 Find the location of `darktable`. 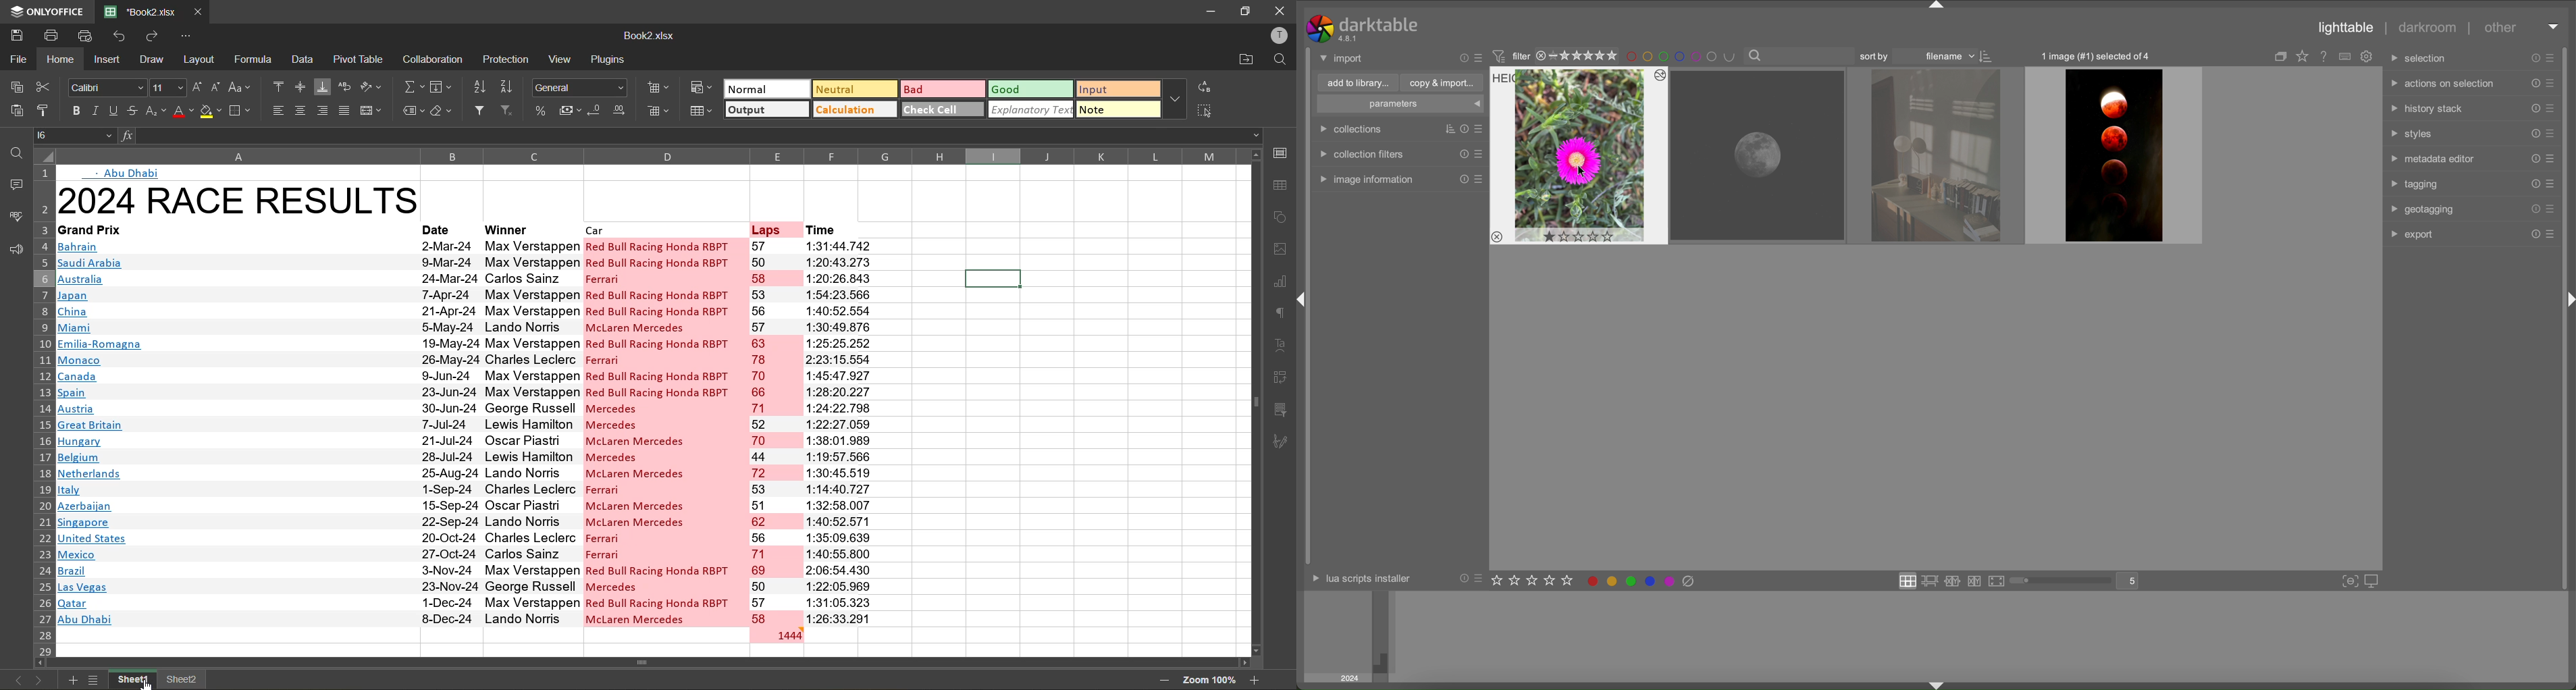

darktable is located at coordinates (1379, 24).